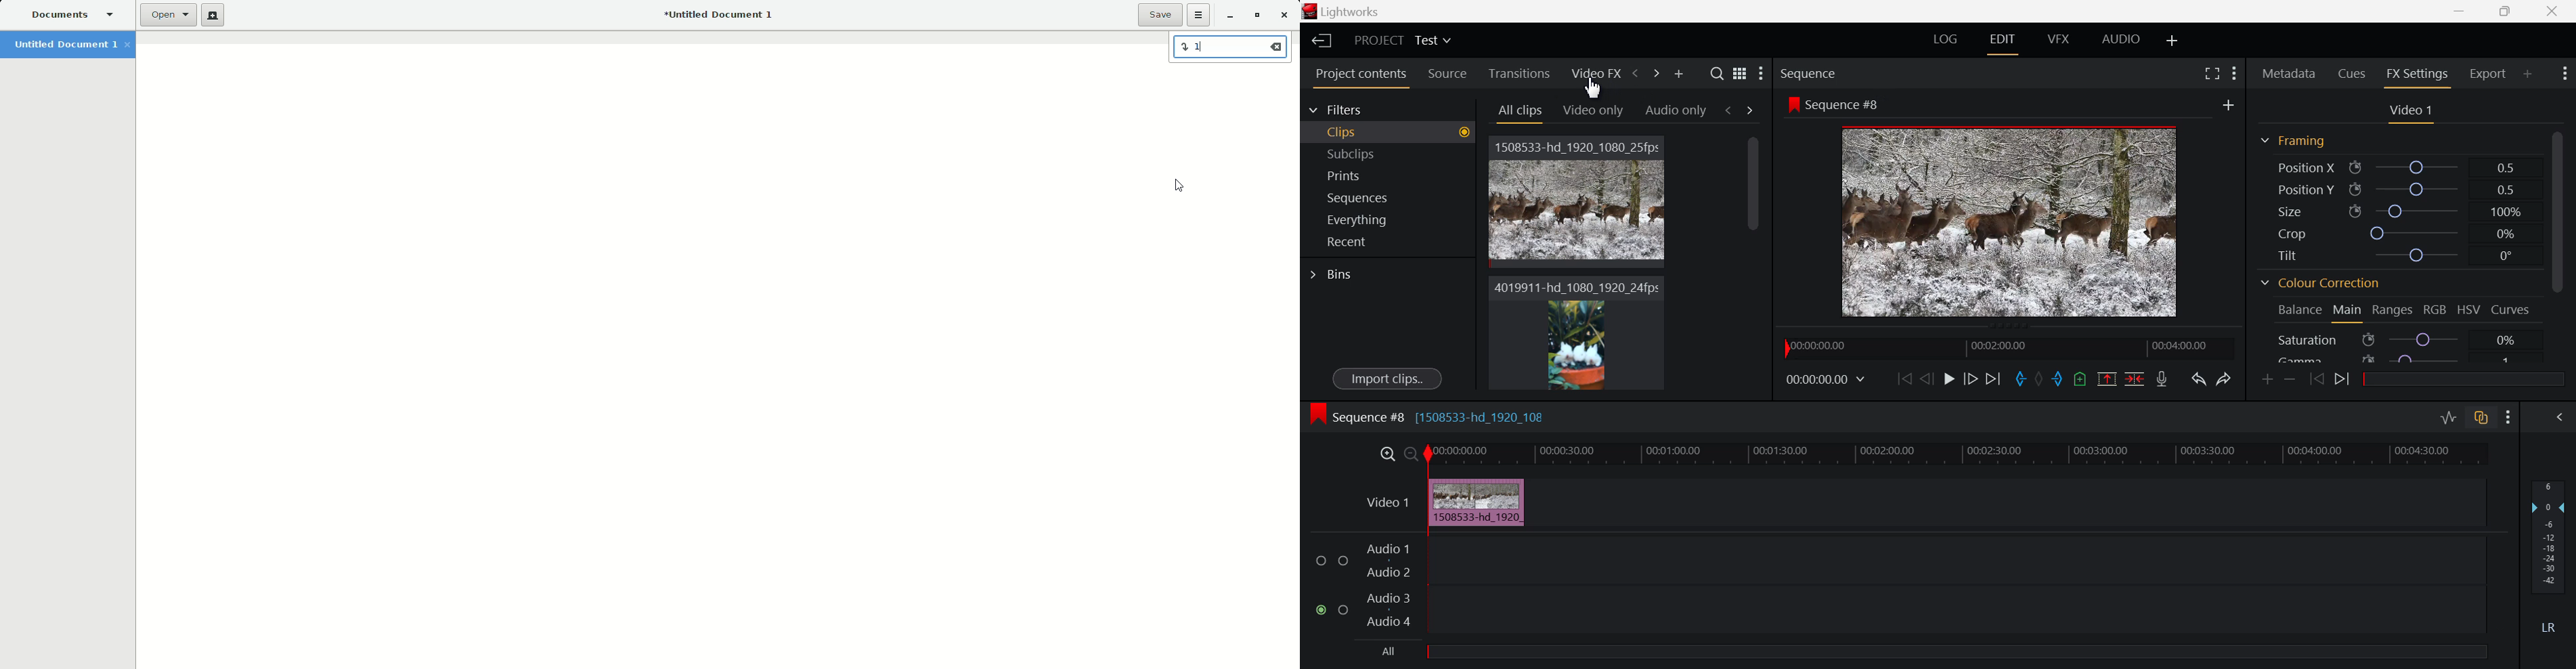 The height and width of the screenshot is (672, 2576). Describe the element at coordinates (1519, 112) in the screenshot. I see `All Clips Tab Open` at that location.